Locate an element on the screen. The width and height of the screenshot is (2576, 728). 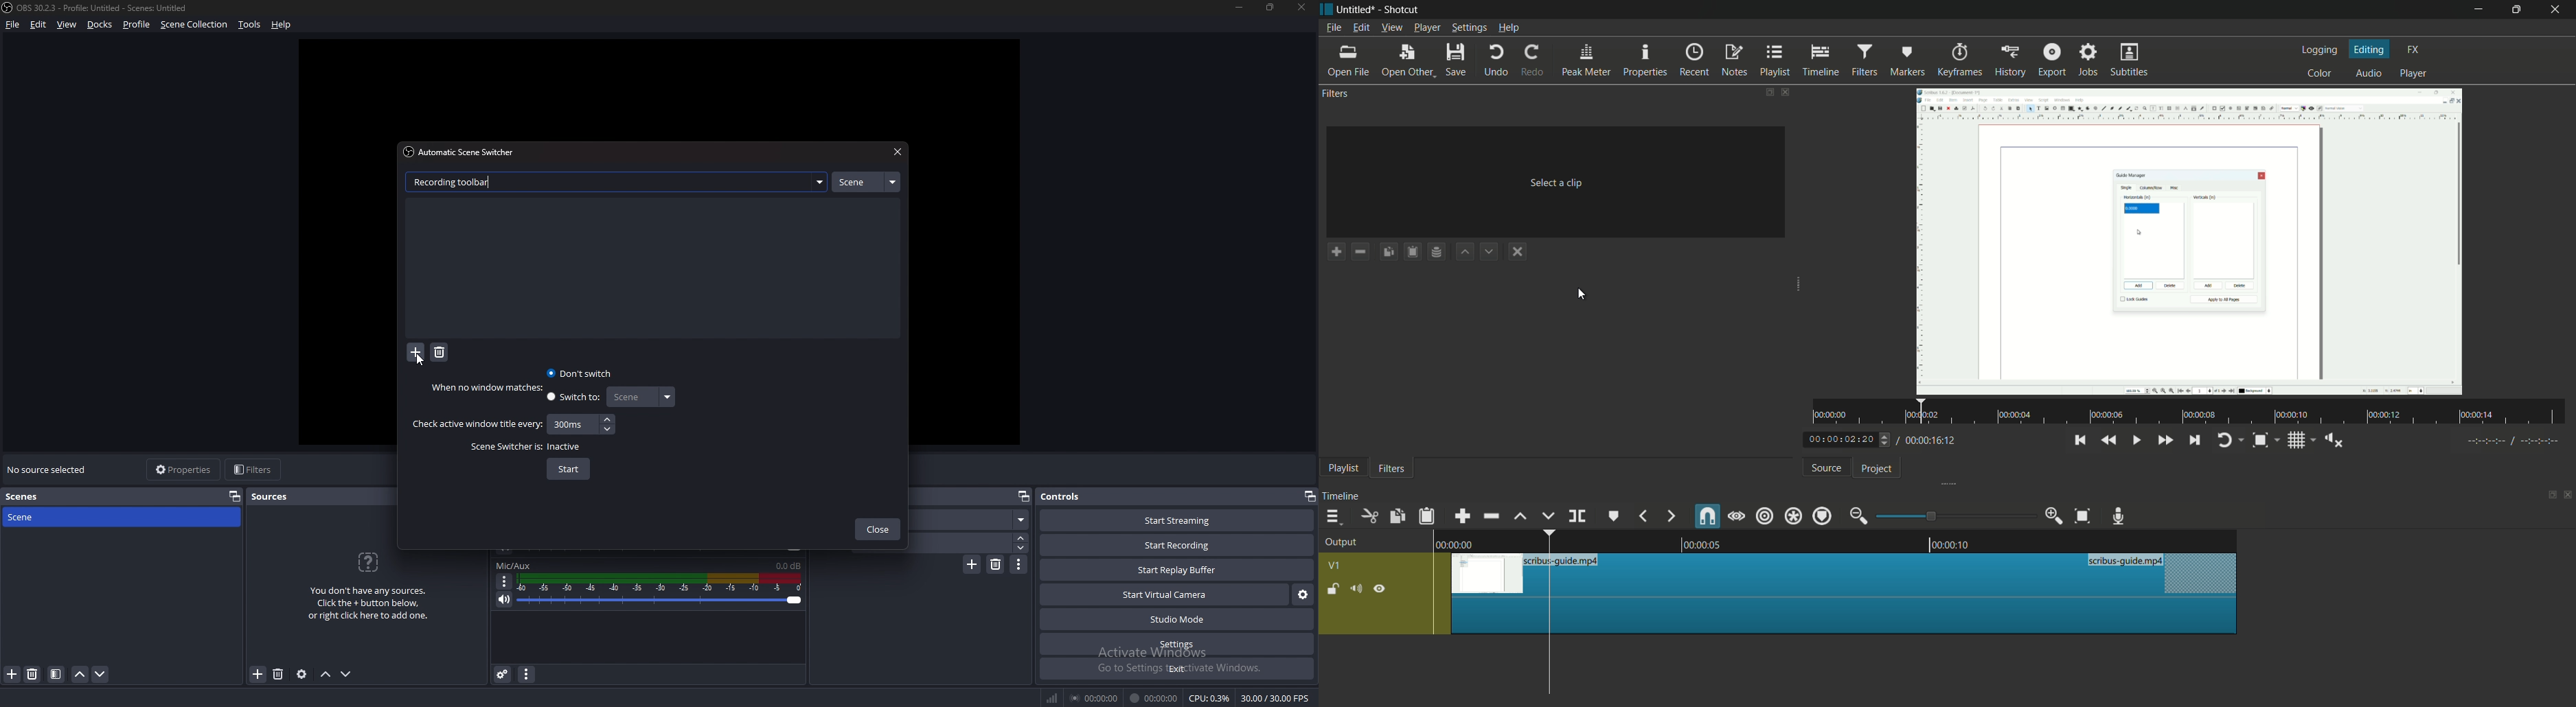
sources is located at coordinates (276, 496).